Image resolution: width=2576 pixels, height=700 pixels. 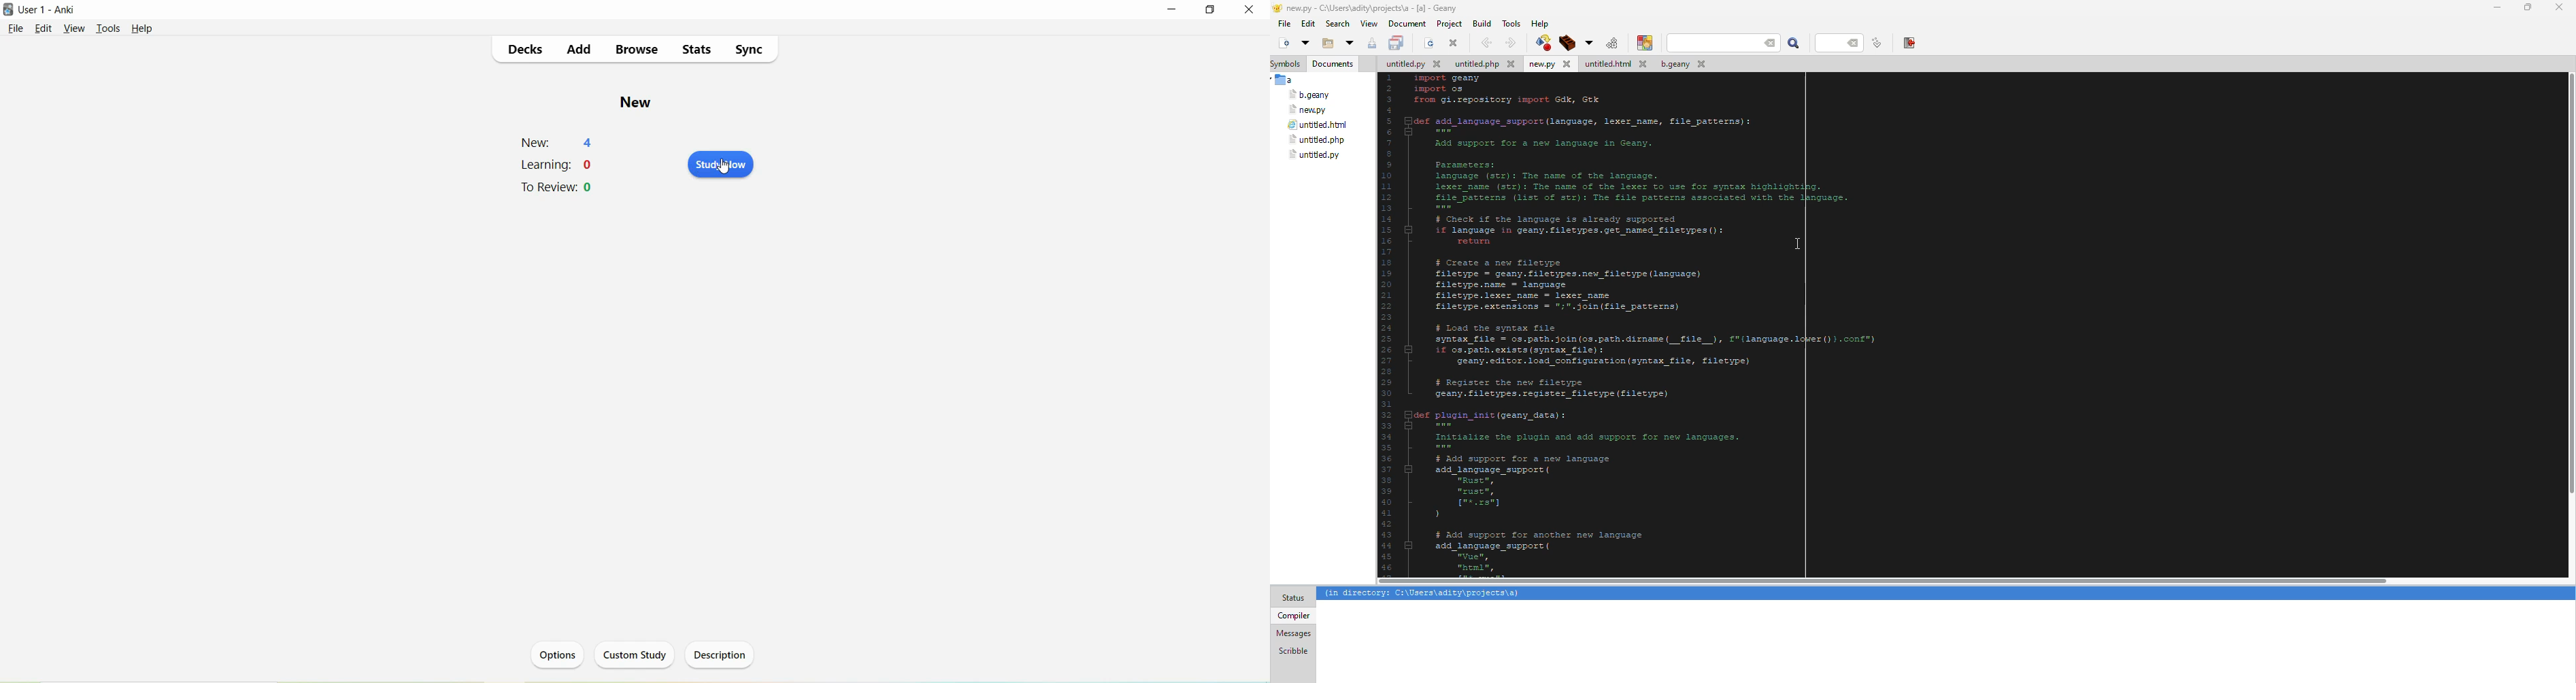 I want to click on Learning:, so click(x=547, y=165).